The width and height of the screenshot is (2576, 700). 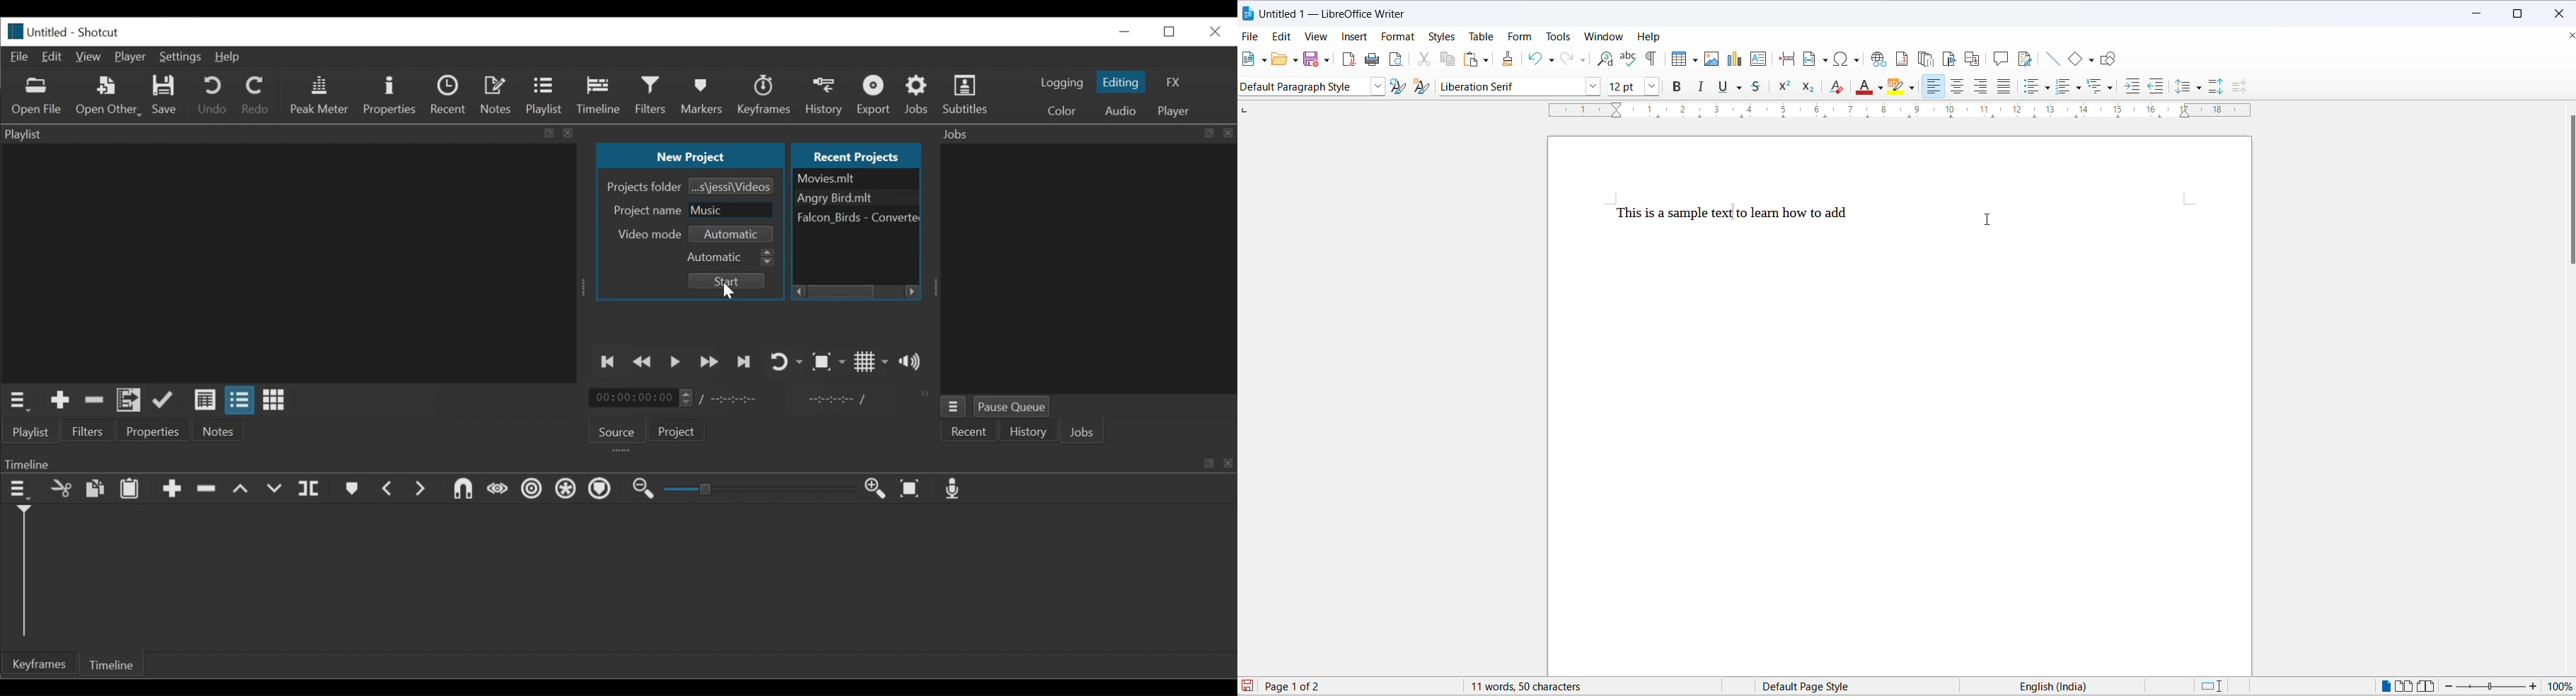 I want to click on paste options, so click(x=1486, y=60).